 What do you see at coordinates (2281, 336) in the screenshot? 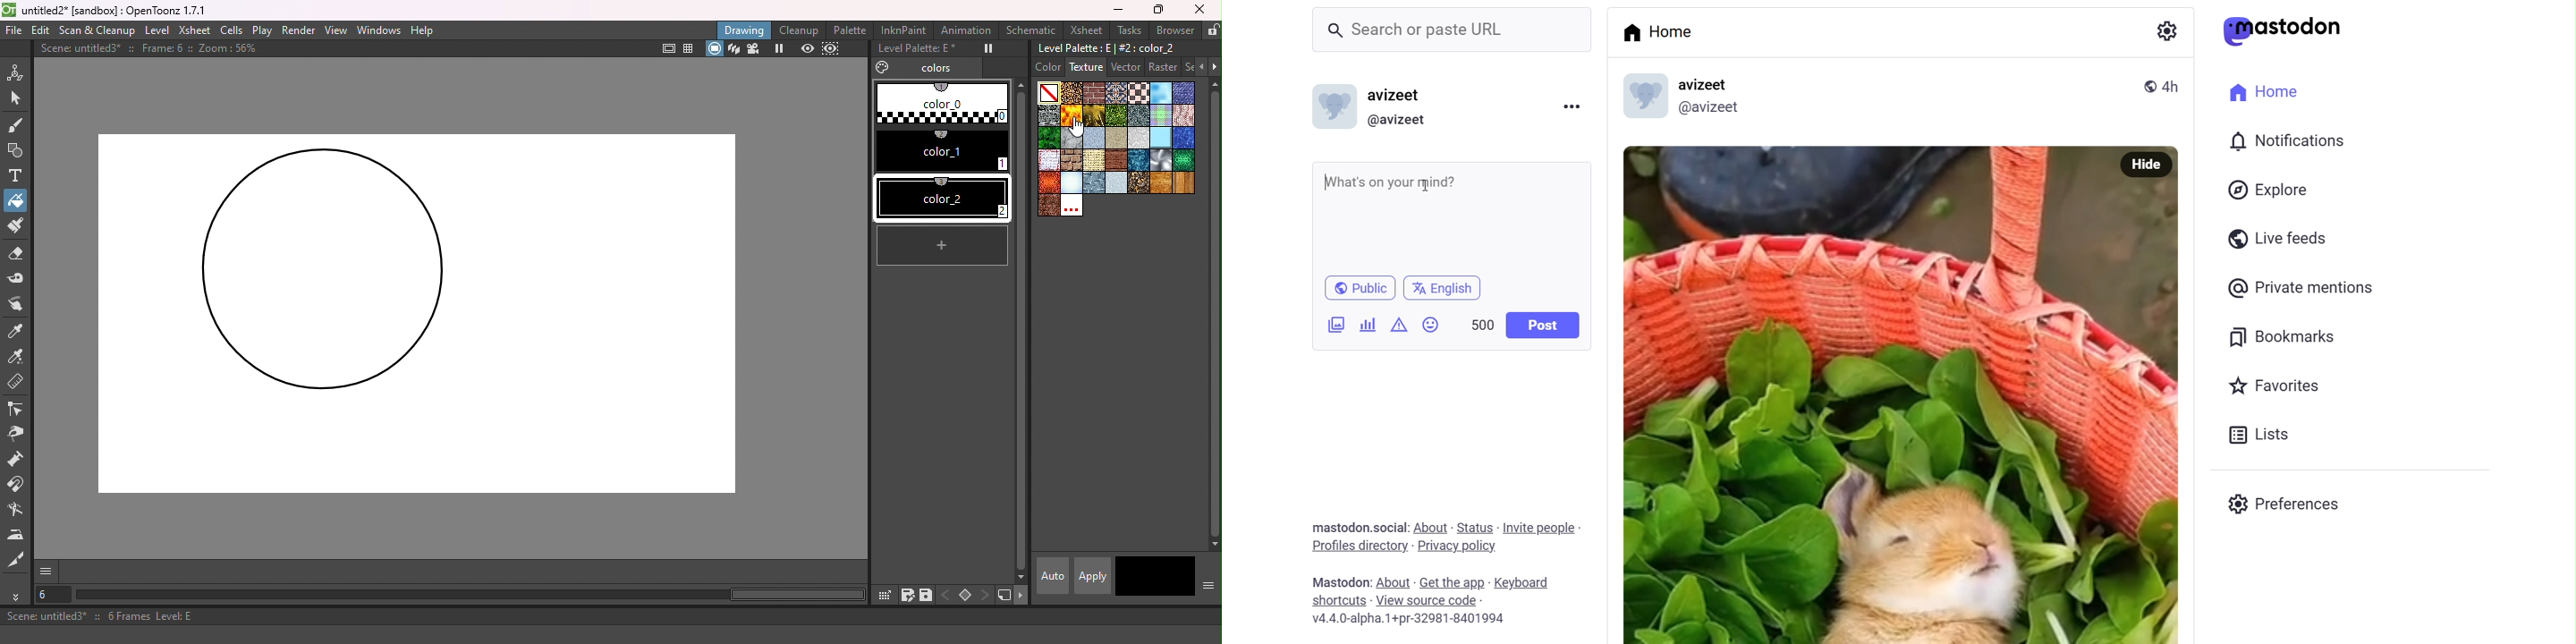
I see `Bookmarks` at bounding box center [2281, 336].